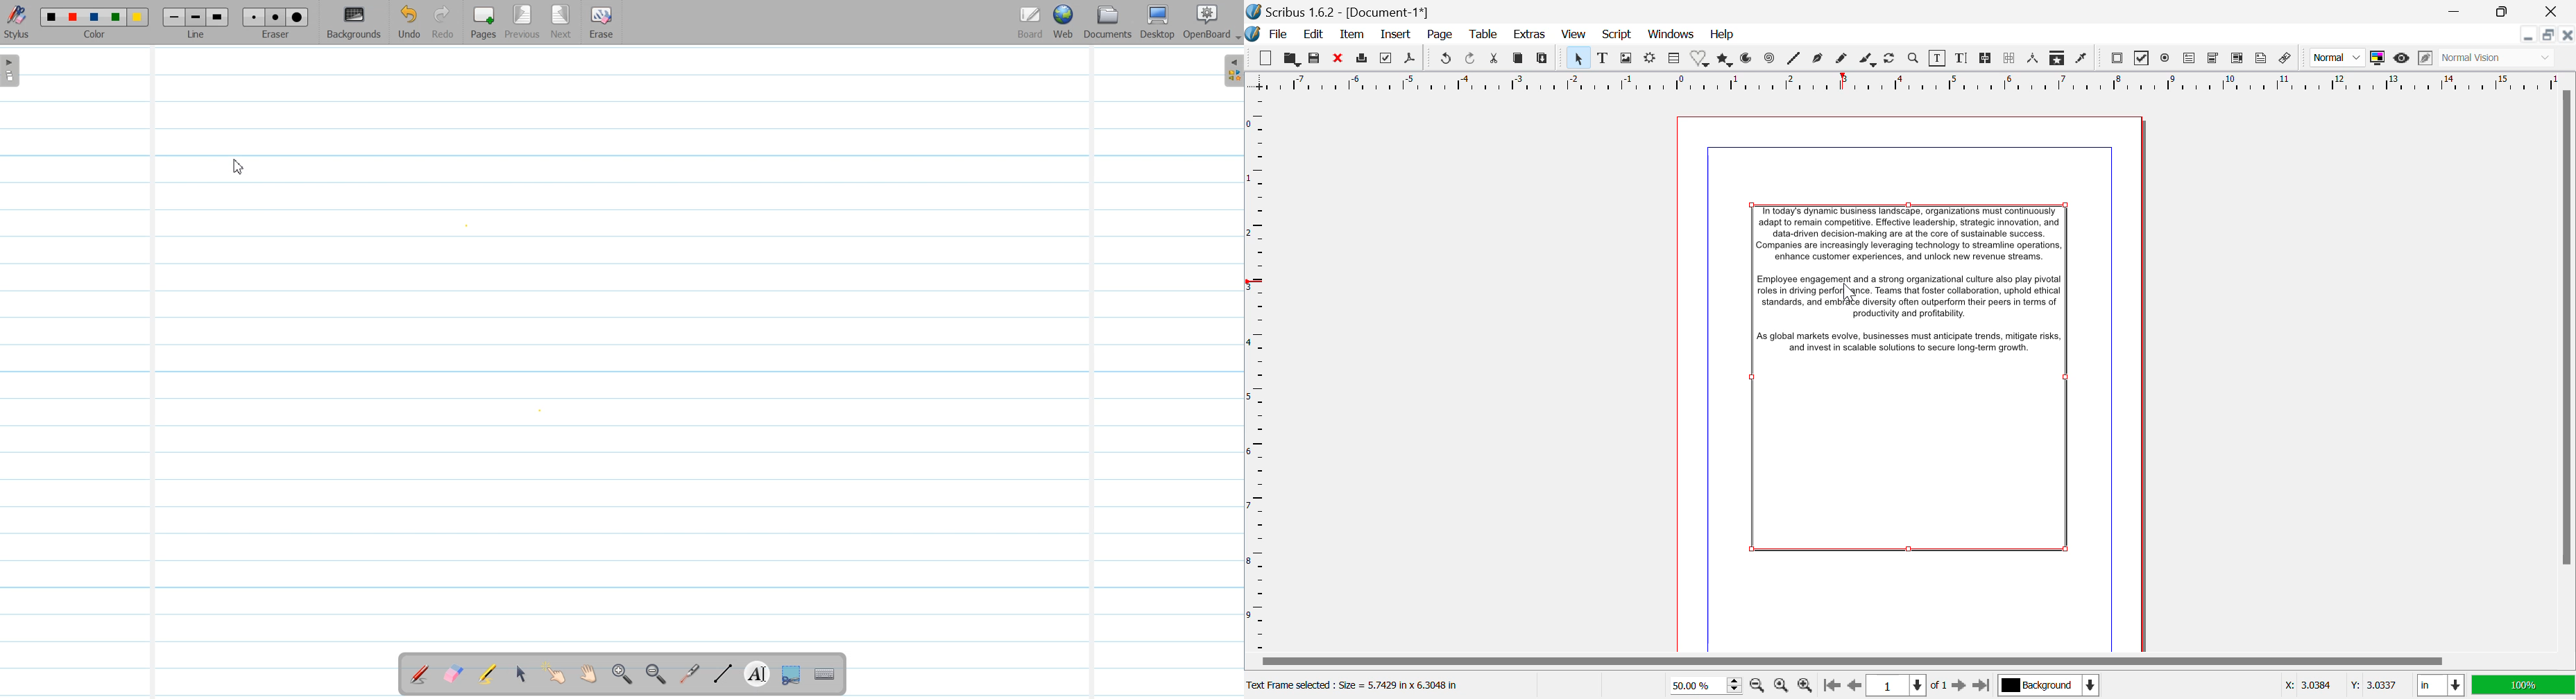 This screenshot has width=2576, height=700. I want to click on Display Appearance, so click(2525, 684).